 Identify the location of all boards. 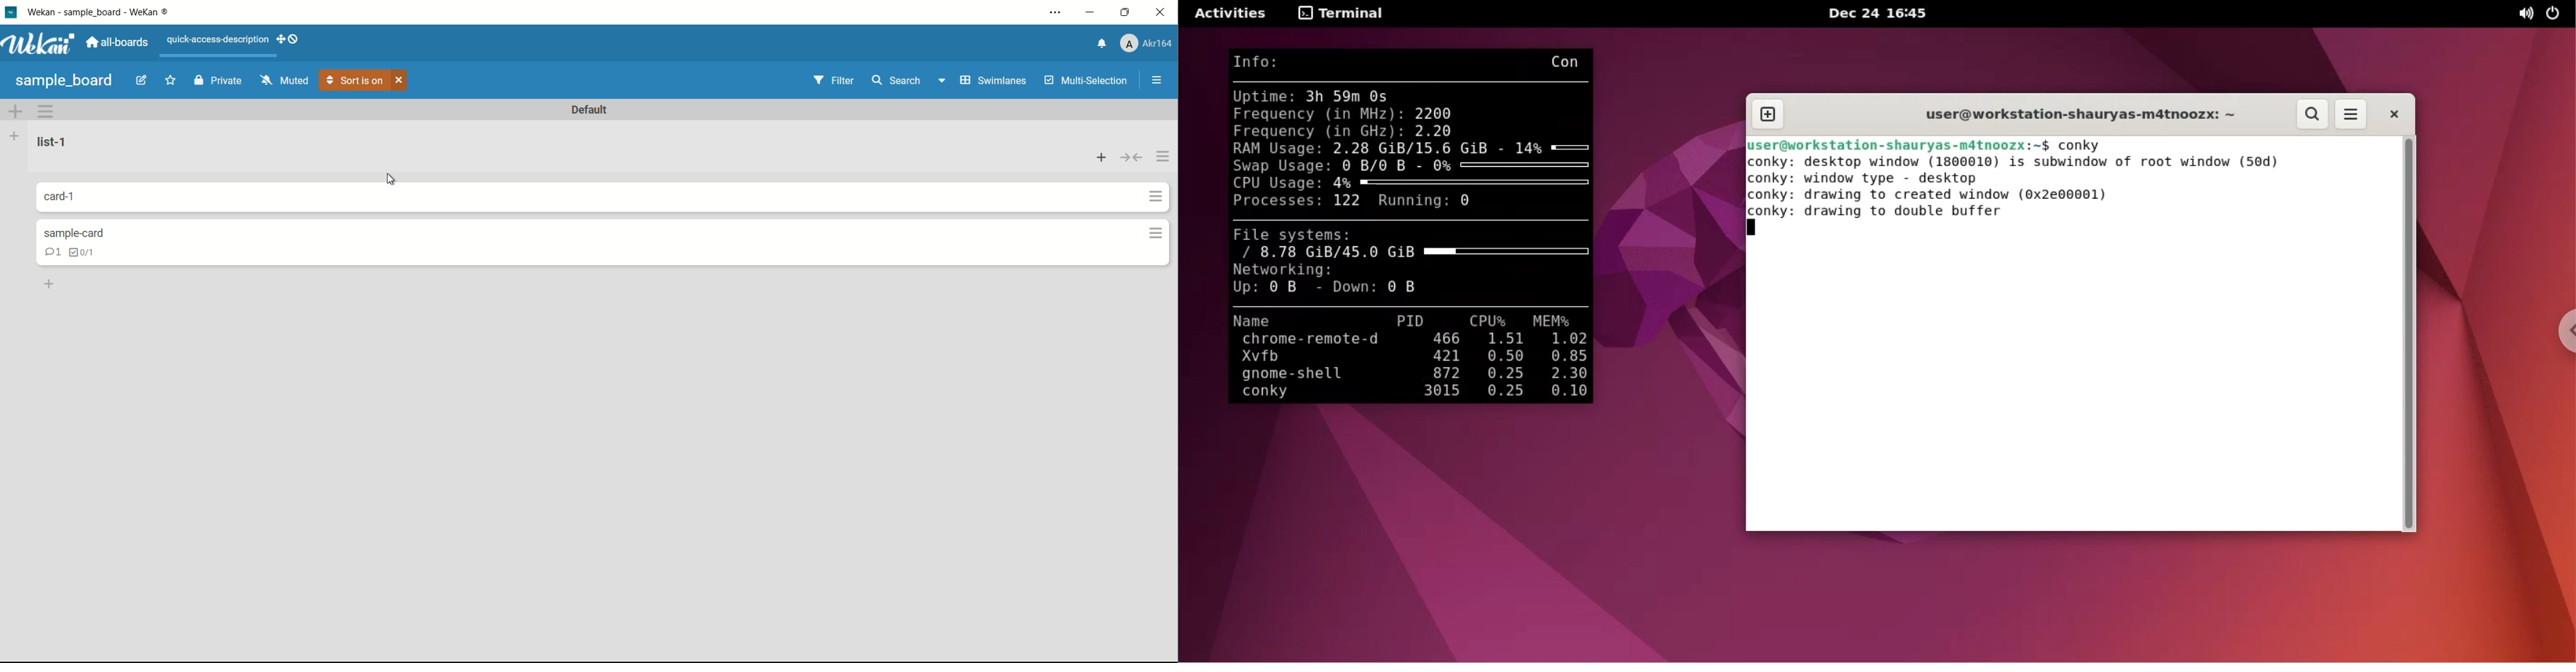
(117, 43).